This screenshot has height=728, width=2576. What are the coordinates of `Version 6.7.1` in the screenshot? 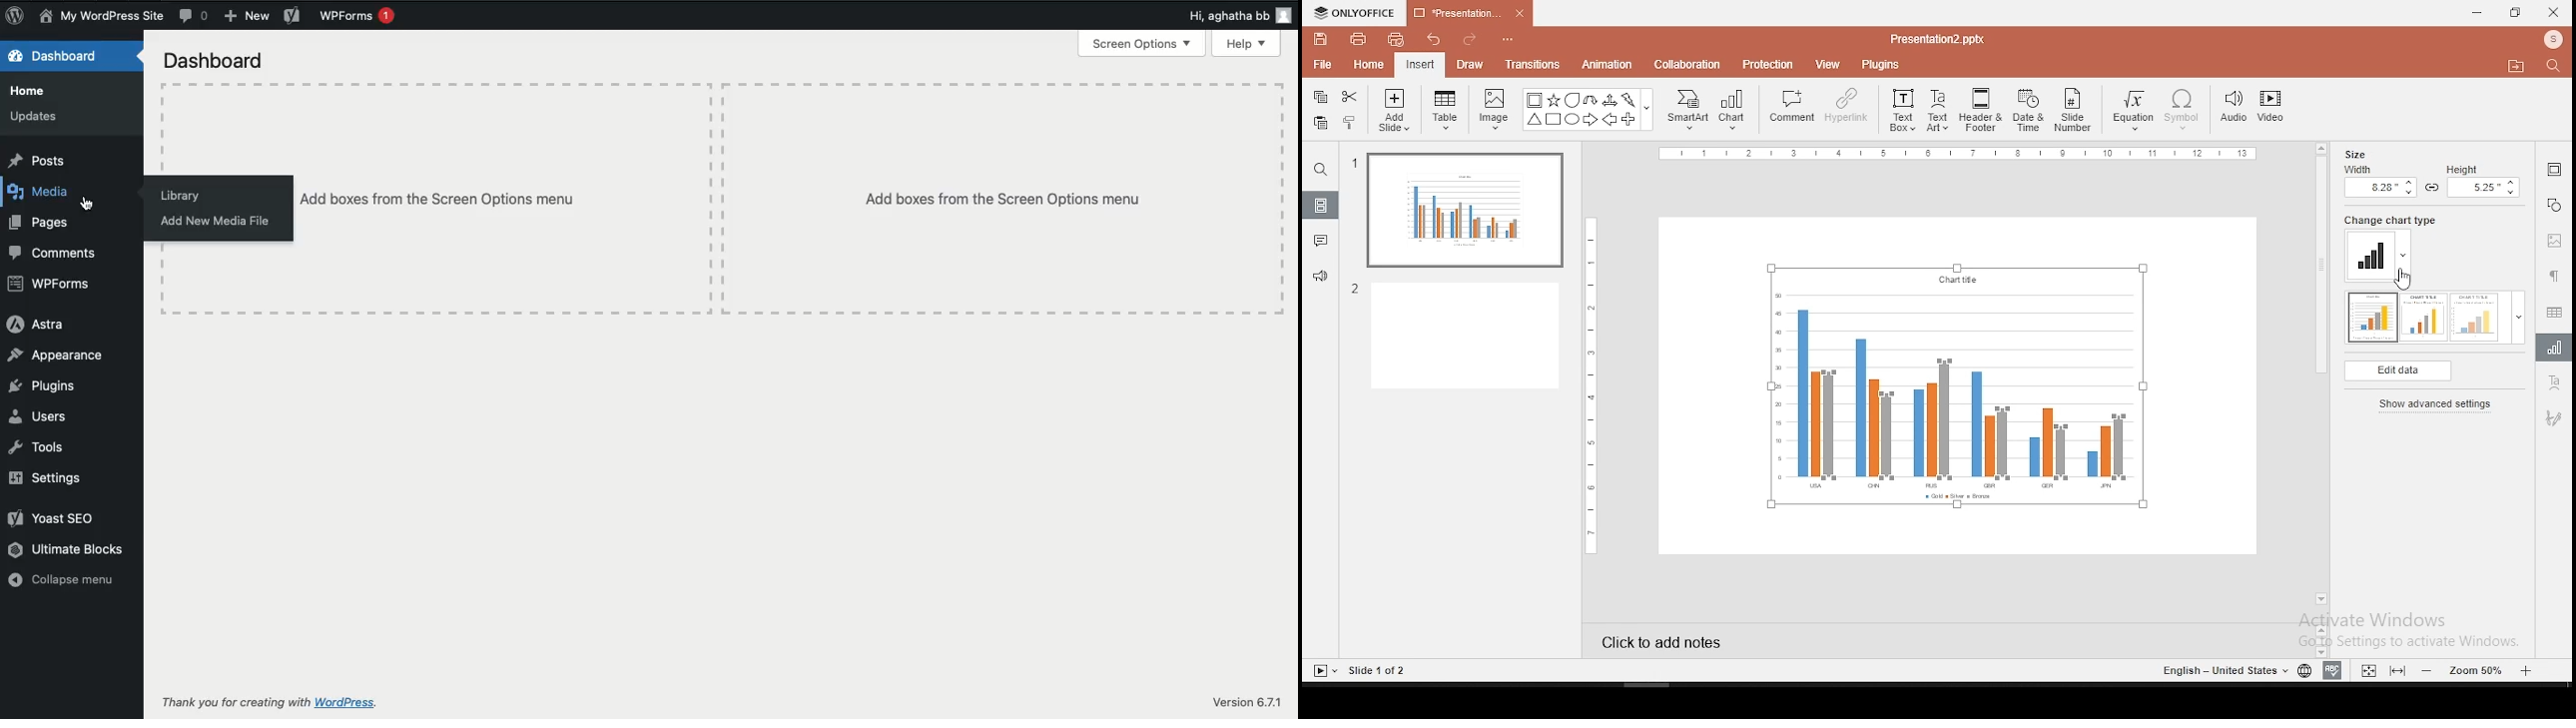 It's located at (1246, 703).